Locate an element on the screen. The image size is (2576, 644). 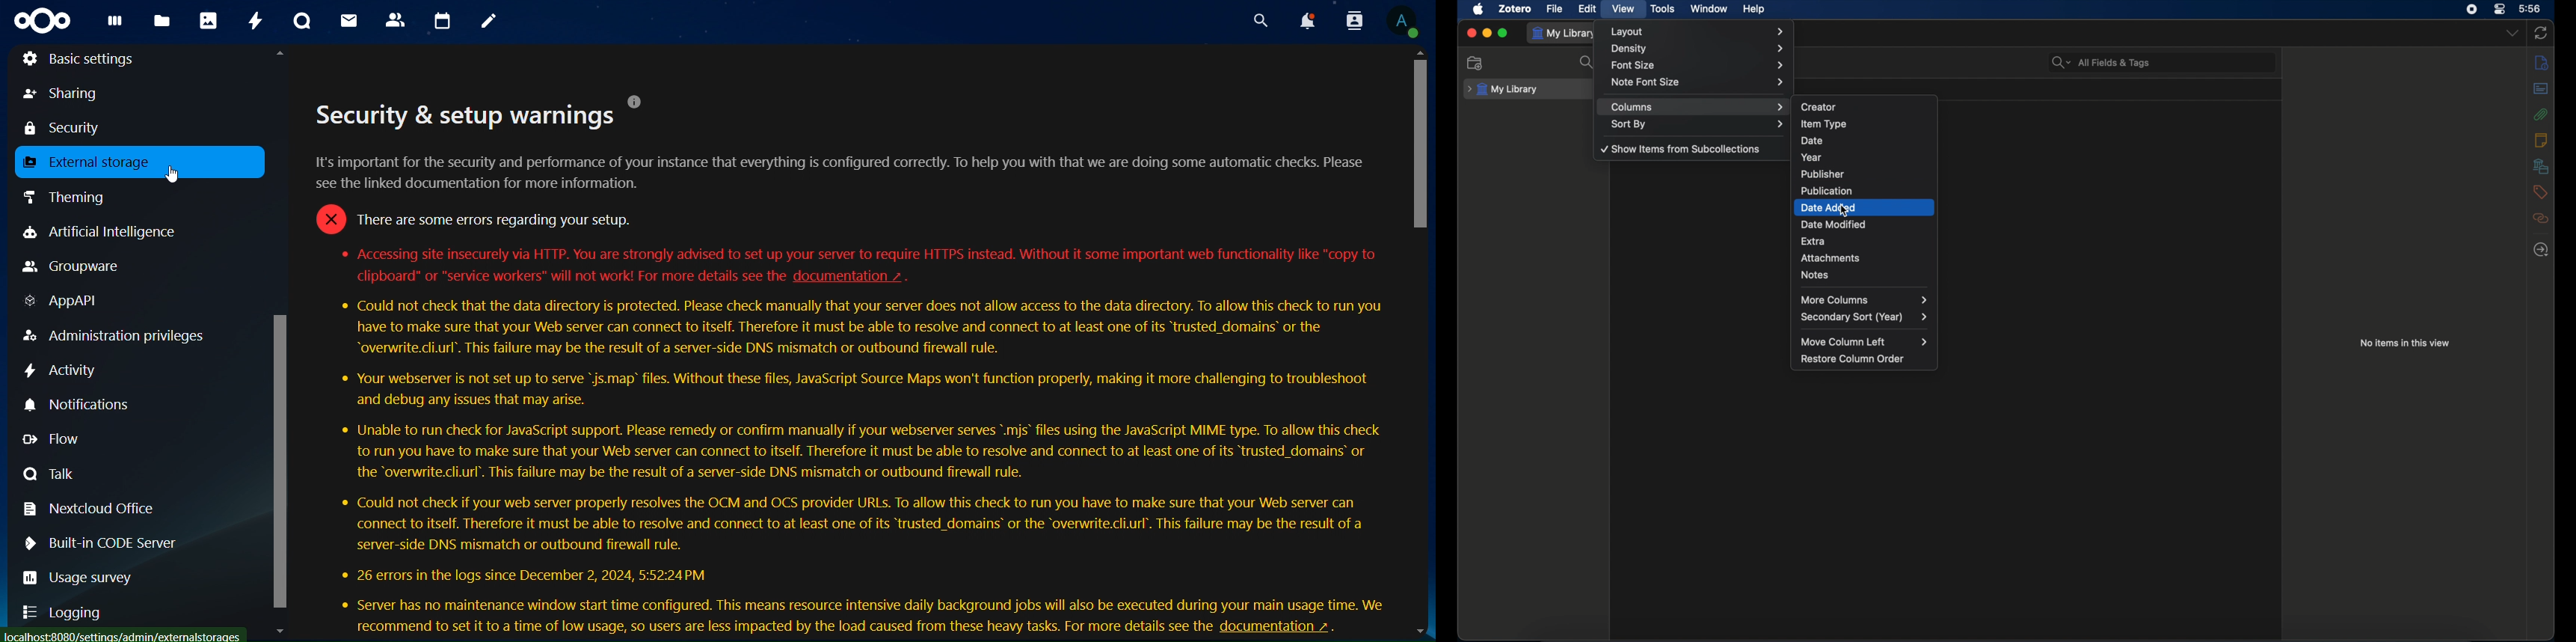
restore column order is located at coordinates (1853, 359).